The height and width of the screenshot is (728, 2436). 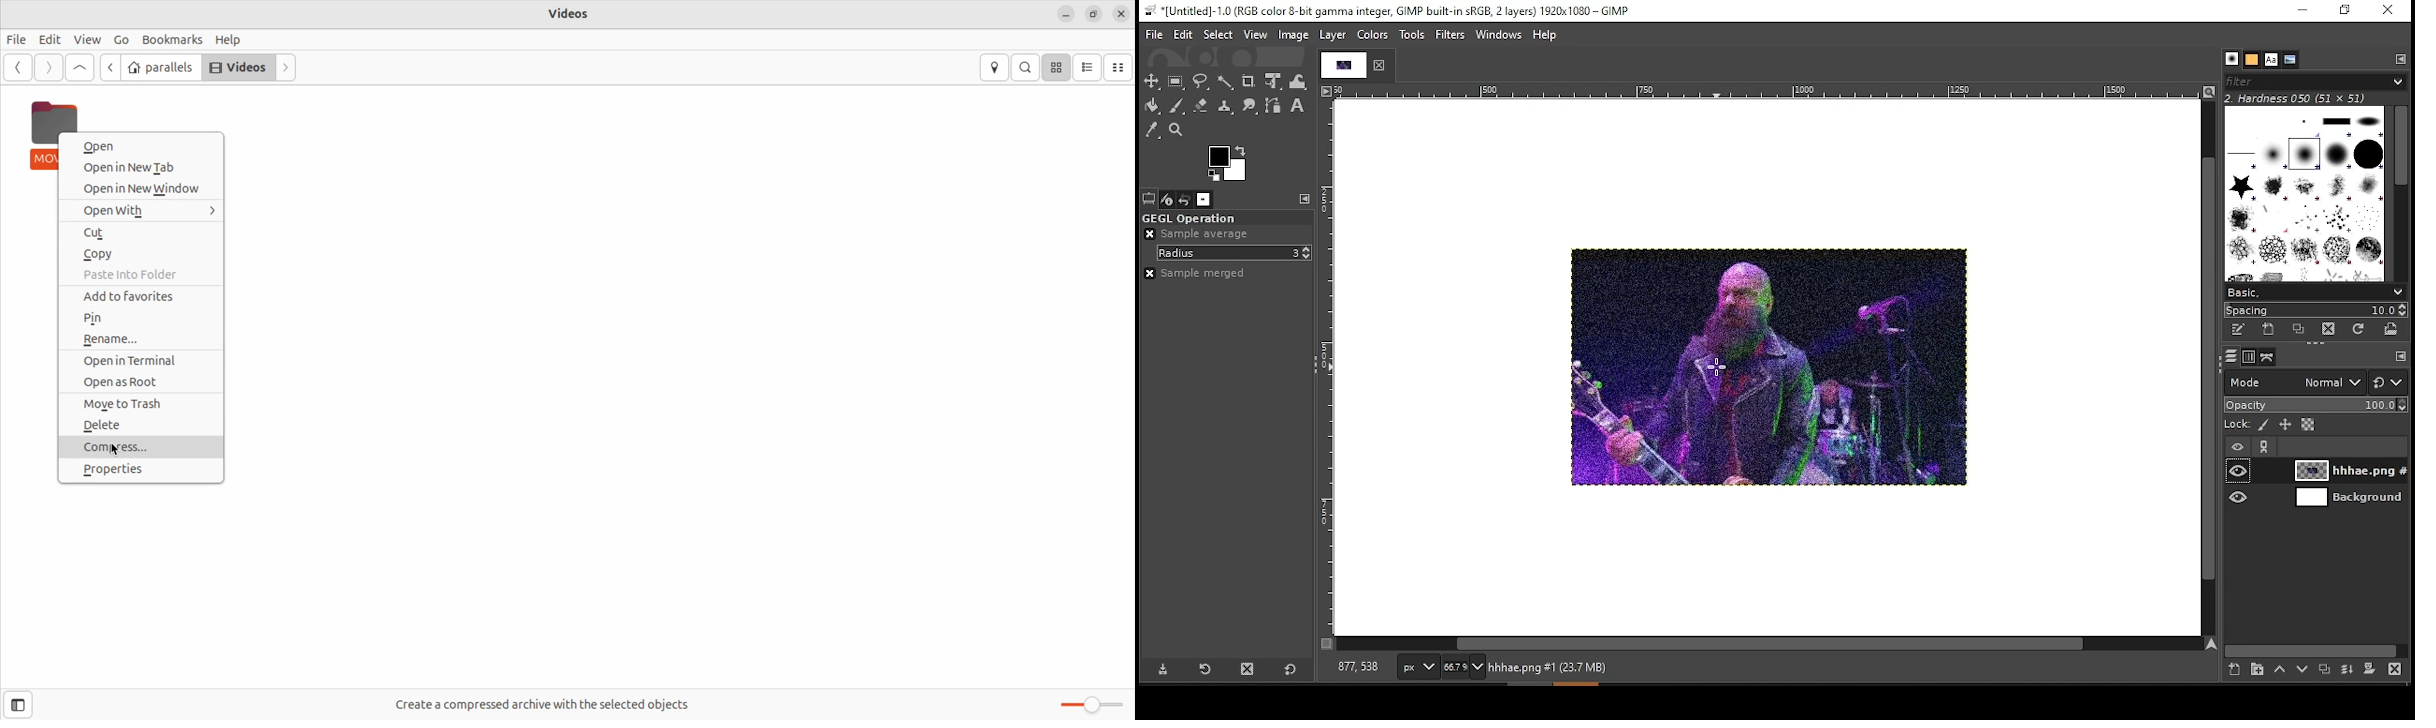 I want to click on channels, so click(x=2246, y=357).